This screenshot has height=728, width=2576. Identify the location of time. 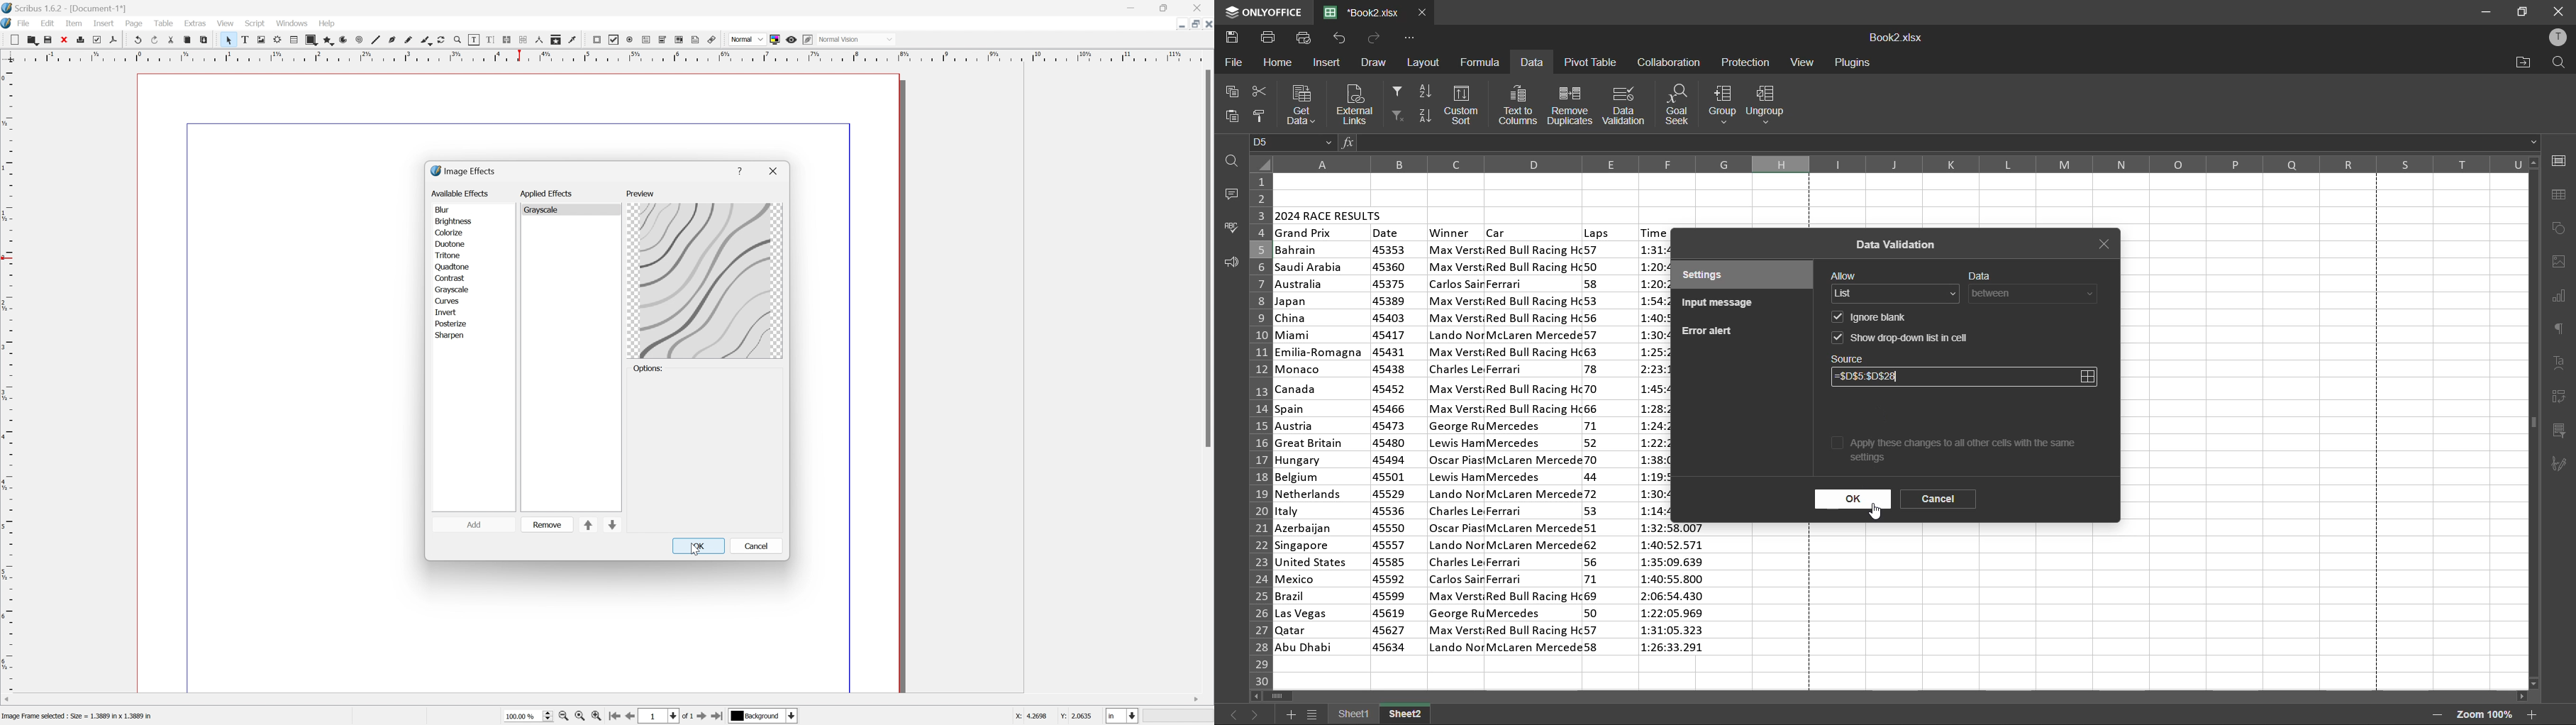
(1653, 232).